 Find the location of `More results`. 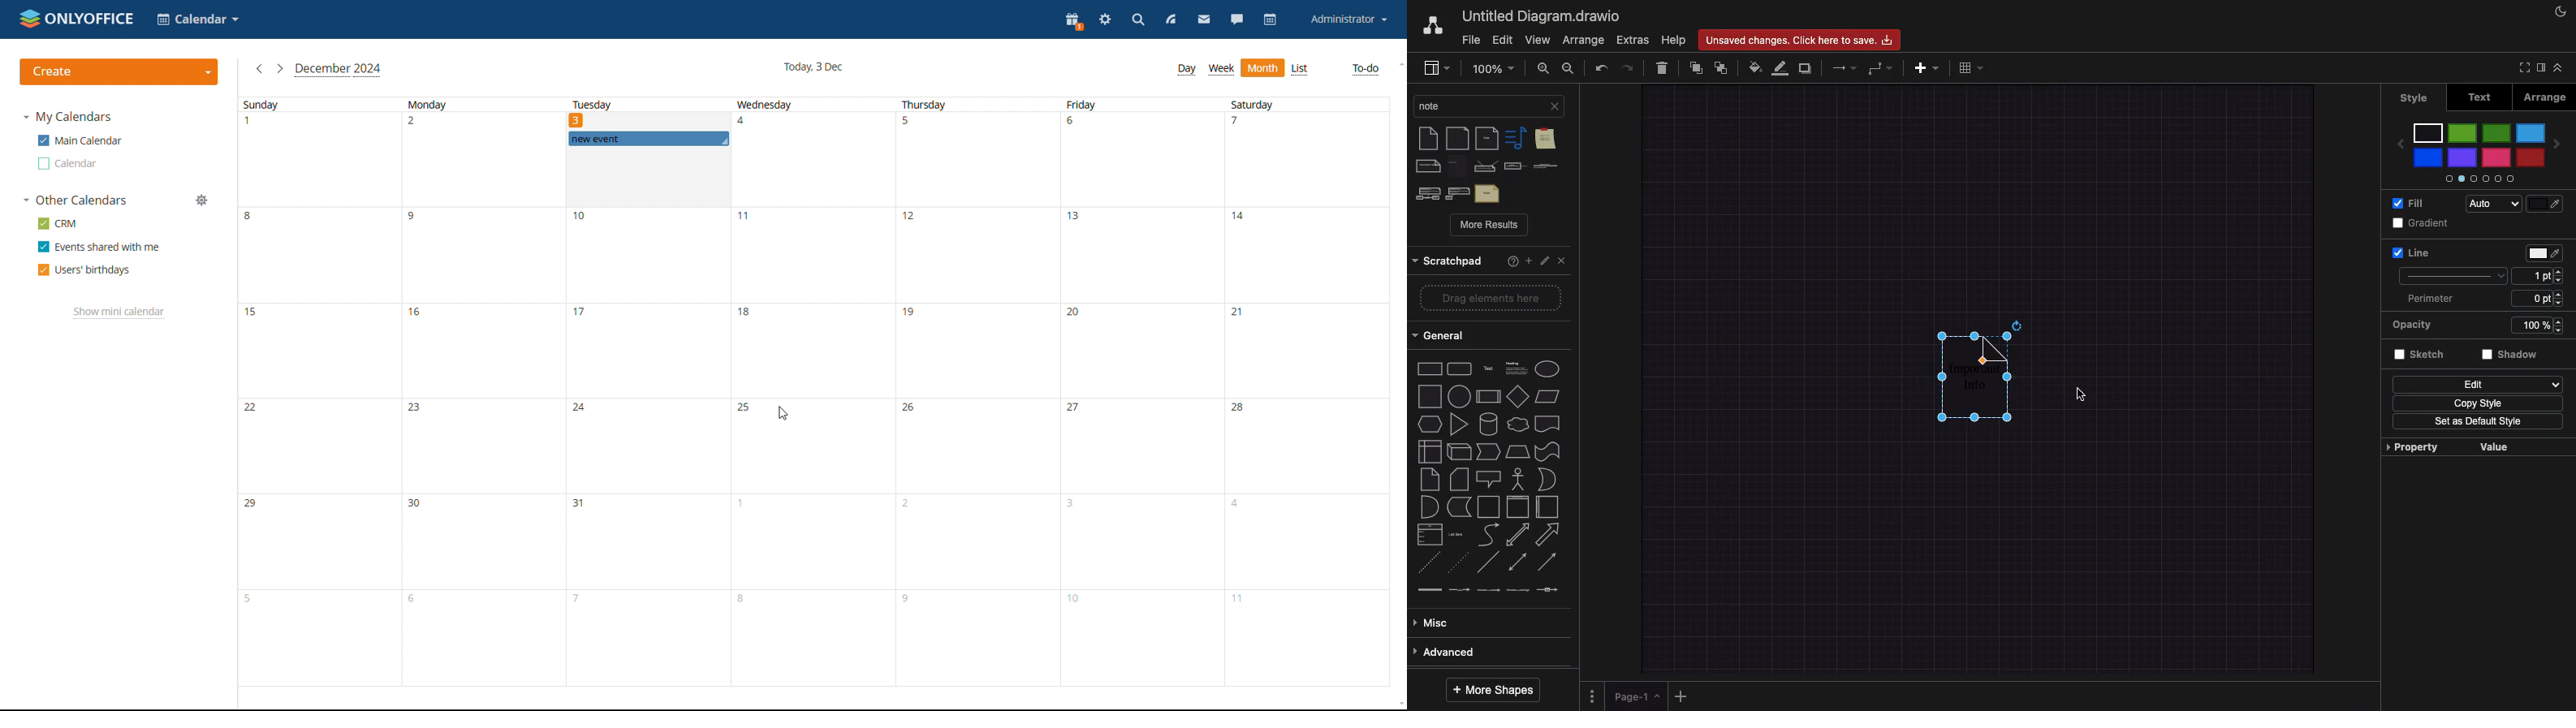

More results is located at coordinates (1490, 226).